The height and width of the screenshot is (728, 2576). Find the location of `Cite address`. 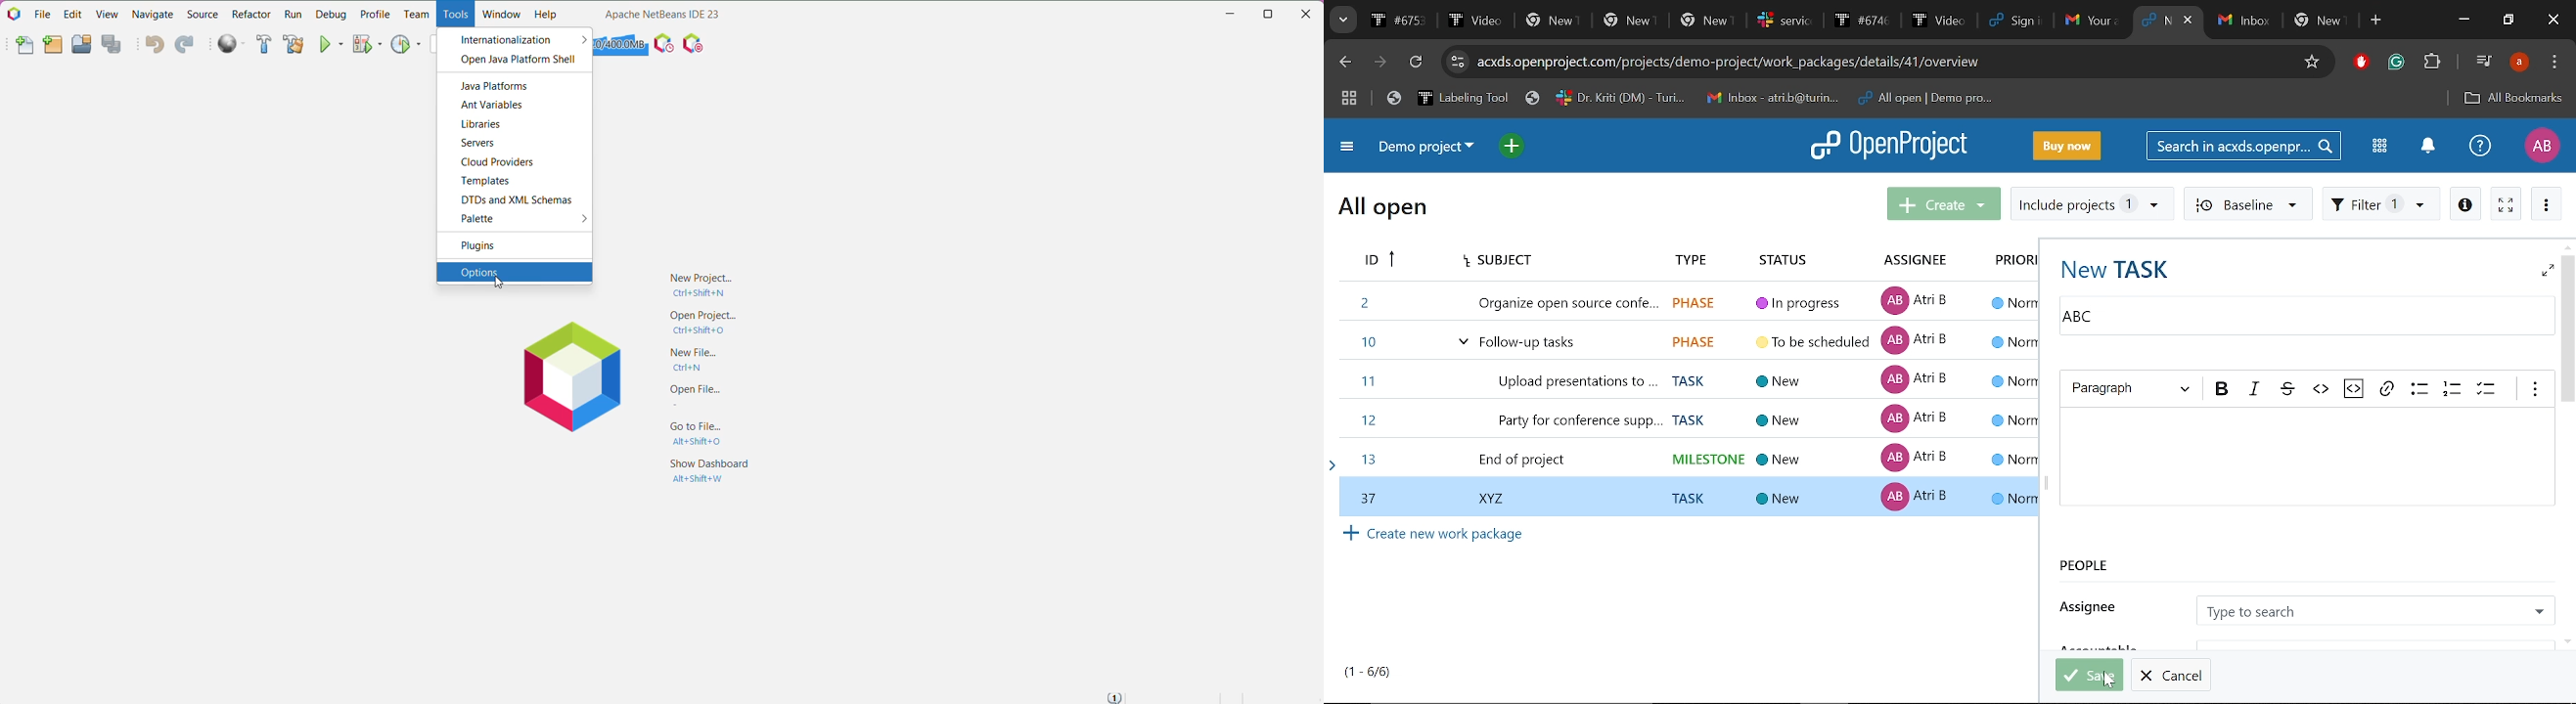

Cite address is located at coordinates (1778, 64).